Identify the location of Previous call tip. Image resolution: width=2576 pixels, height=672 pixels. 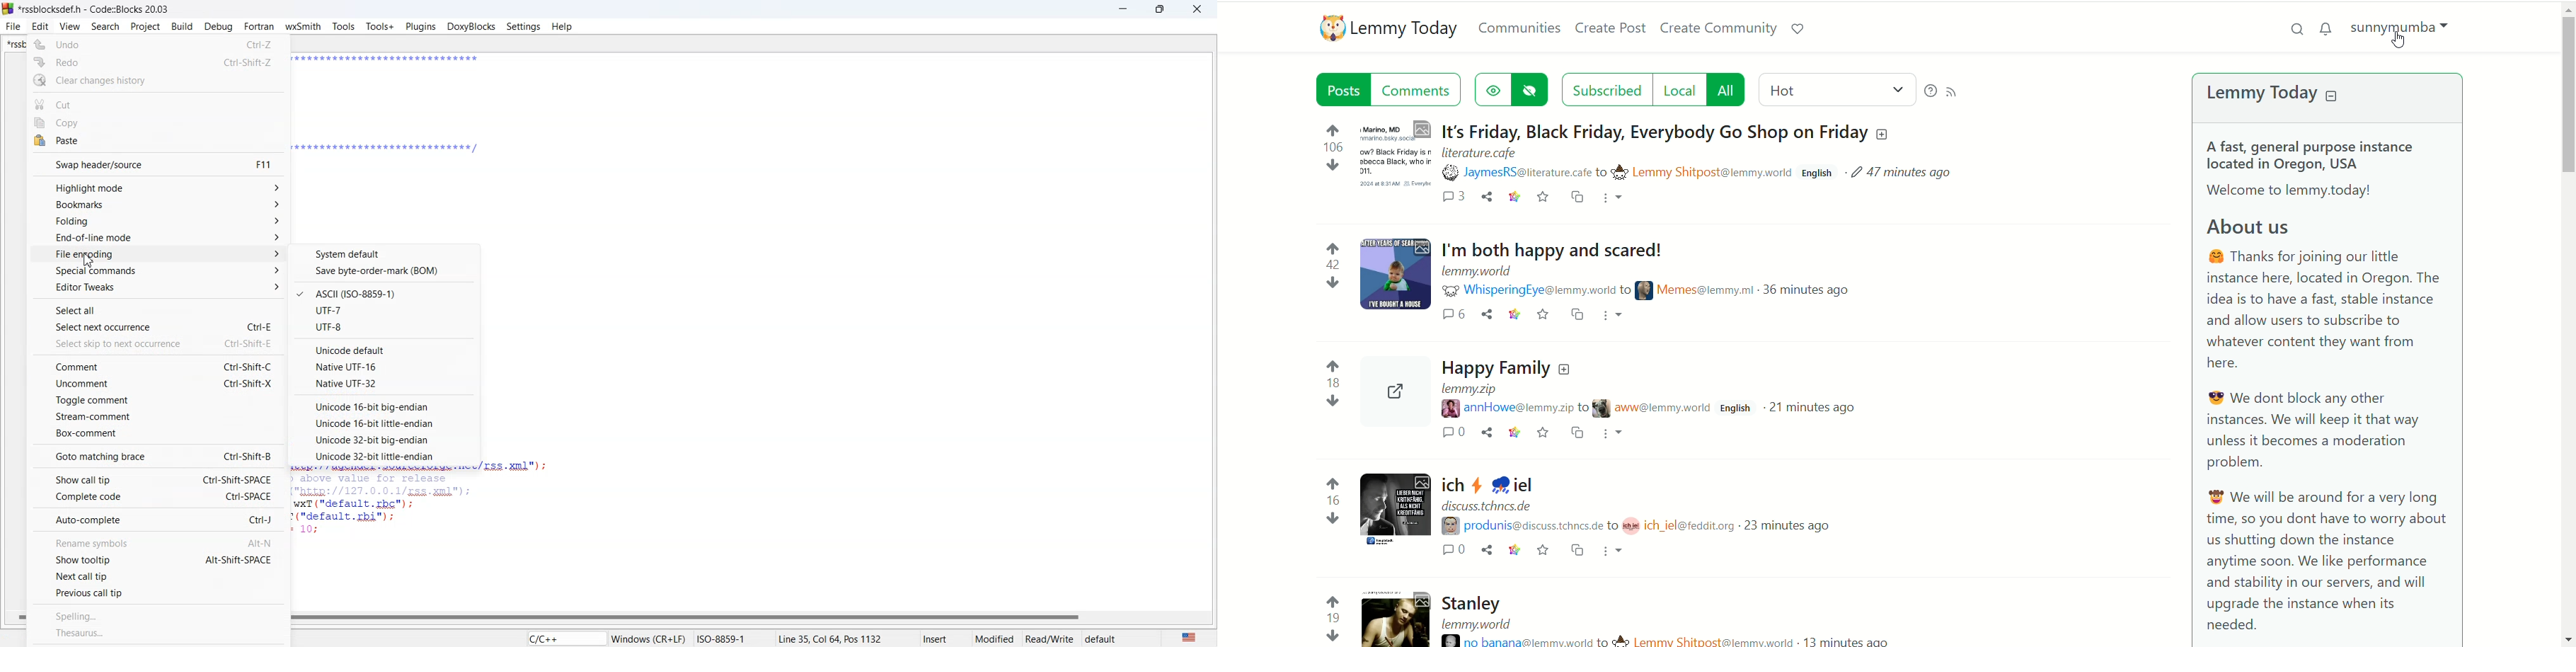
(158, 592).